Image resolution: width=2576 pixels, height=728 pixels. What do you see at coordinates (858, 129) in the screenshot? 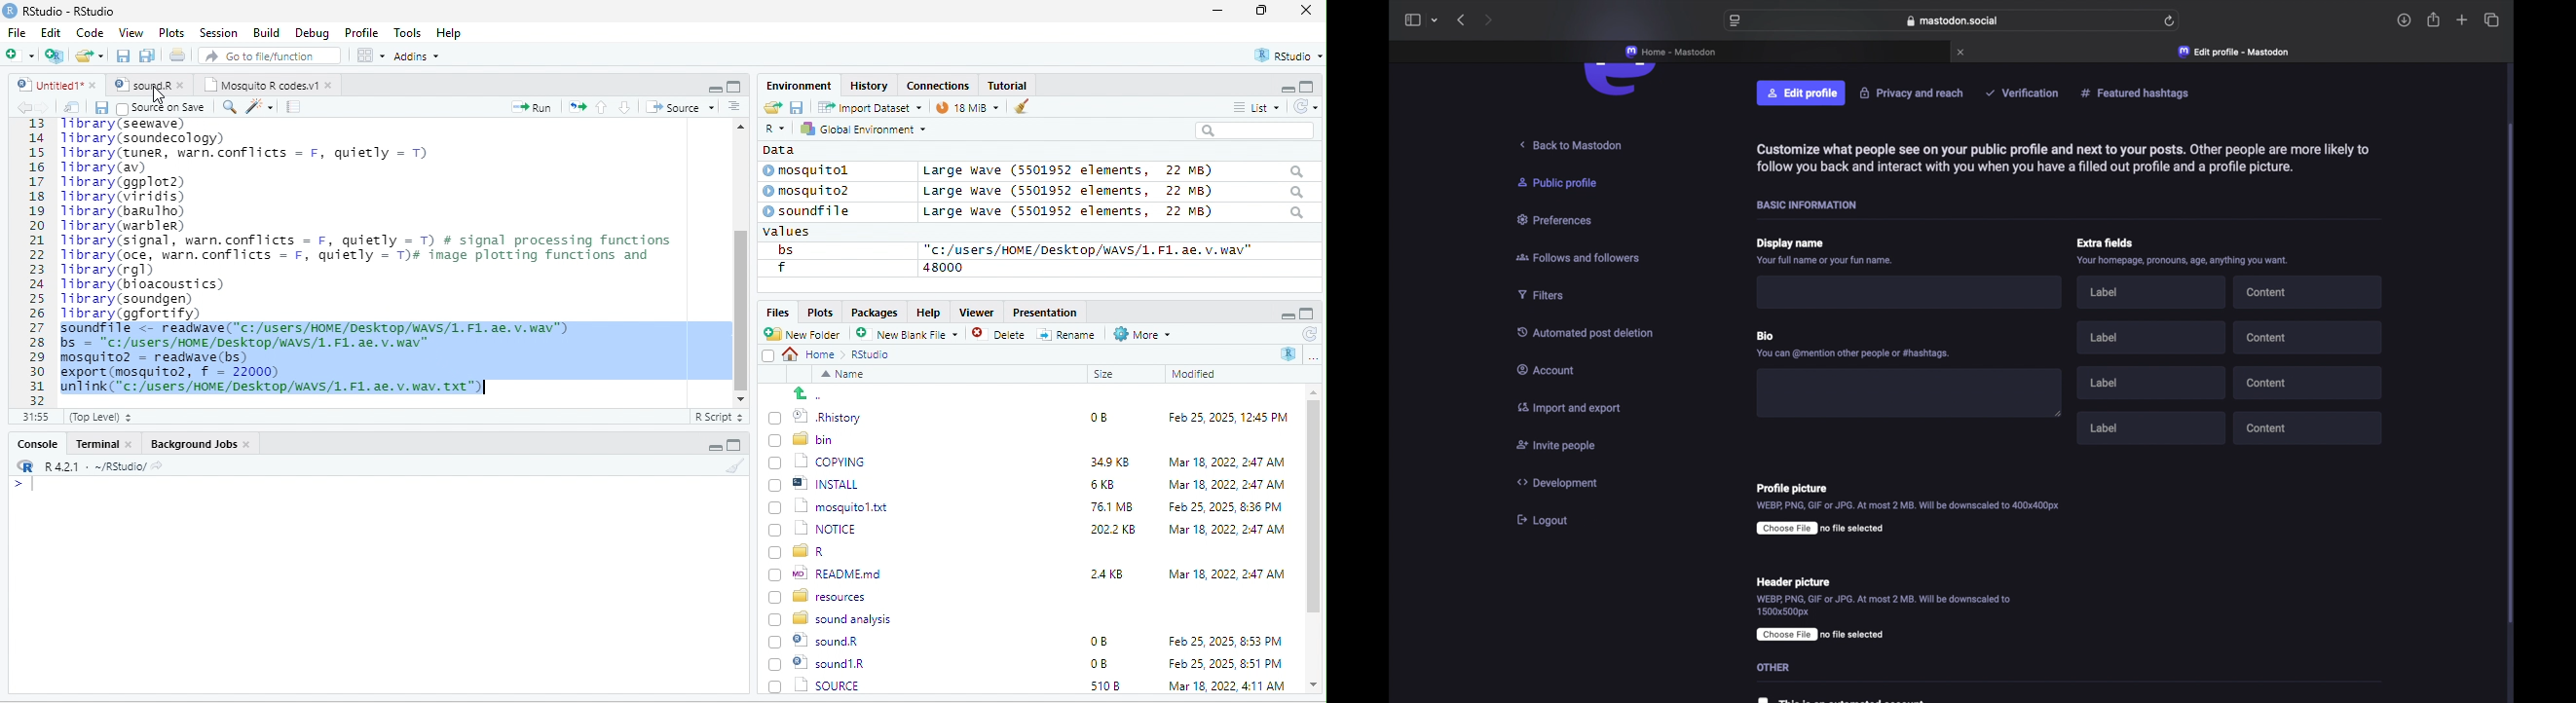
I see `hy Global Environment ~` at bounding box center [858, 129].